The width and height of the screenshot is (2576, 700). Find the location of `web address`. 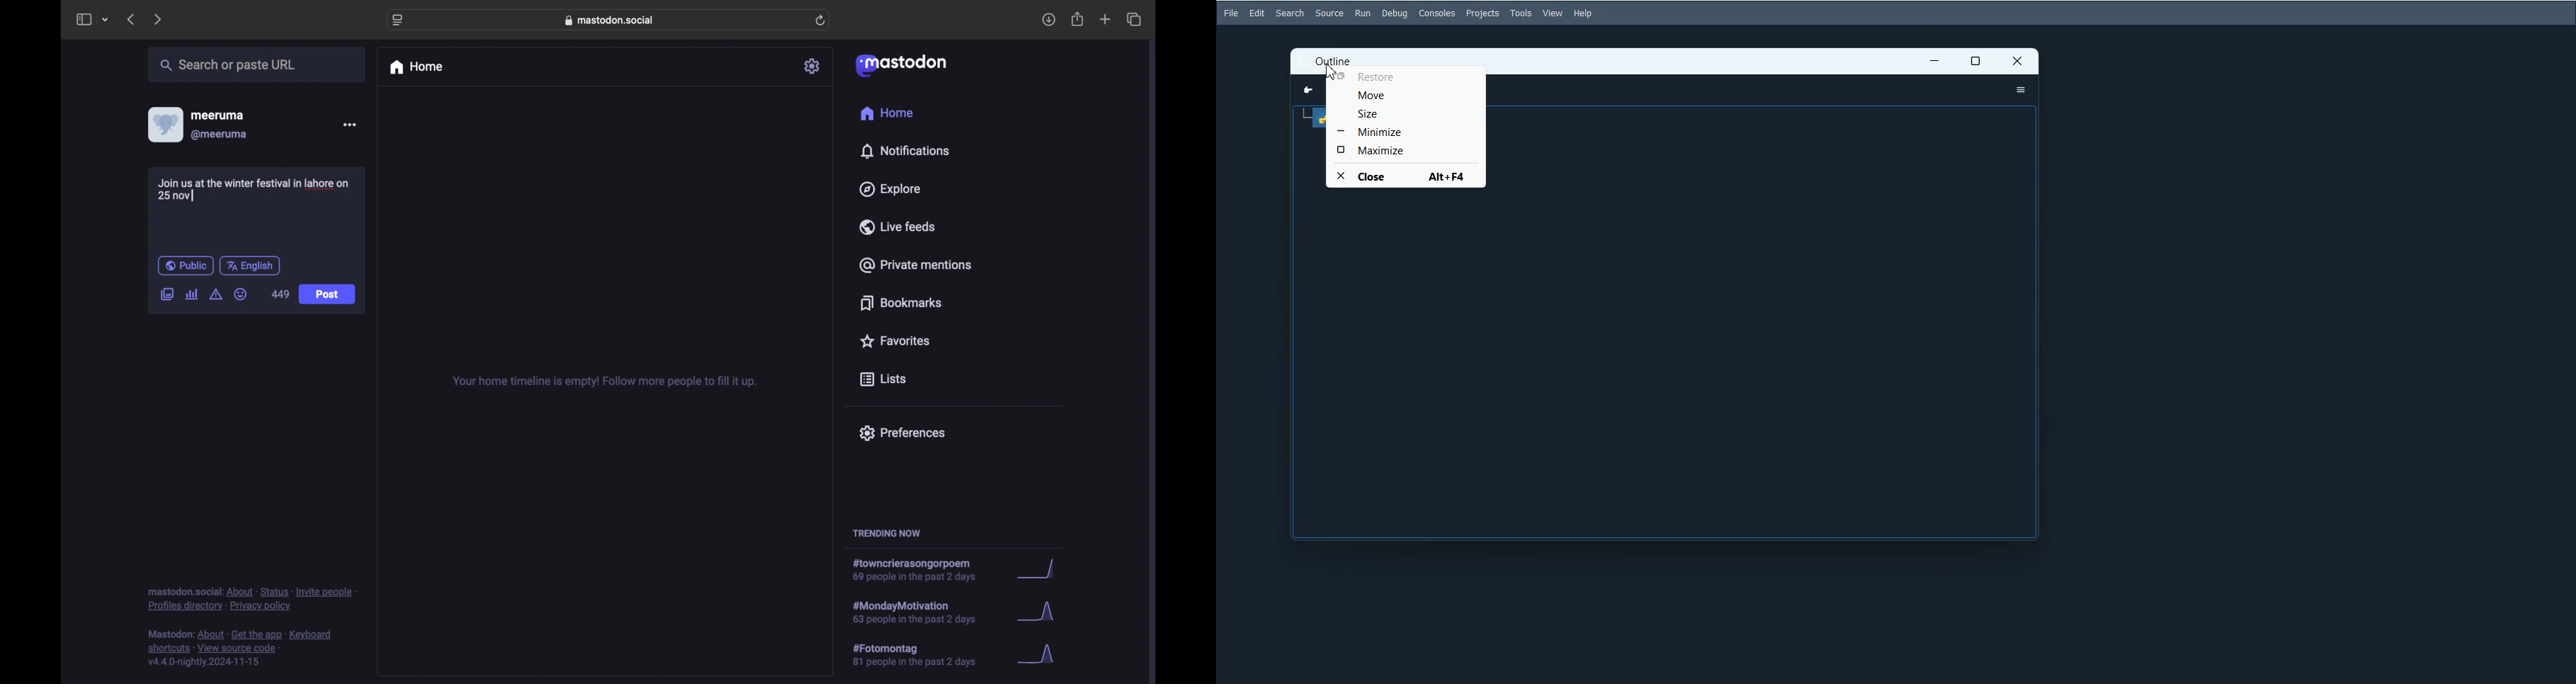

web address is located at coordinates (612, 20).